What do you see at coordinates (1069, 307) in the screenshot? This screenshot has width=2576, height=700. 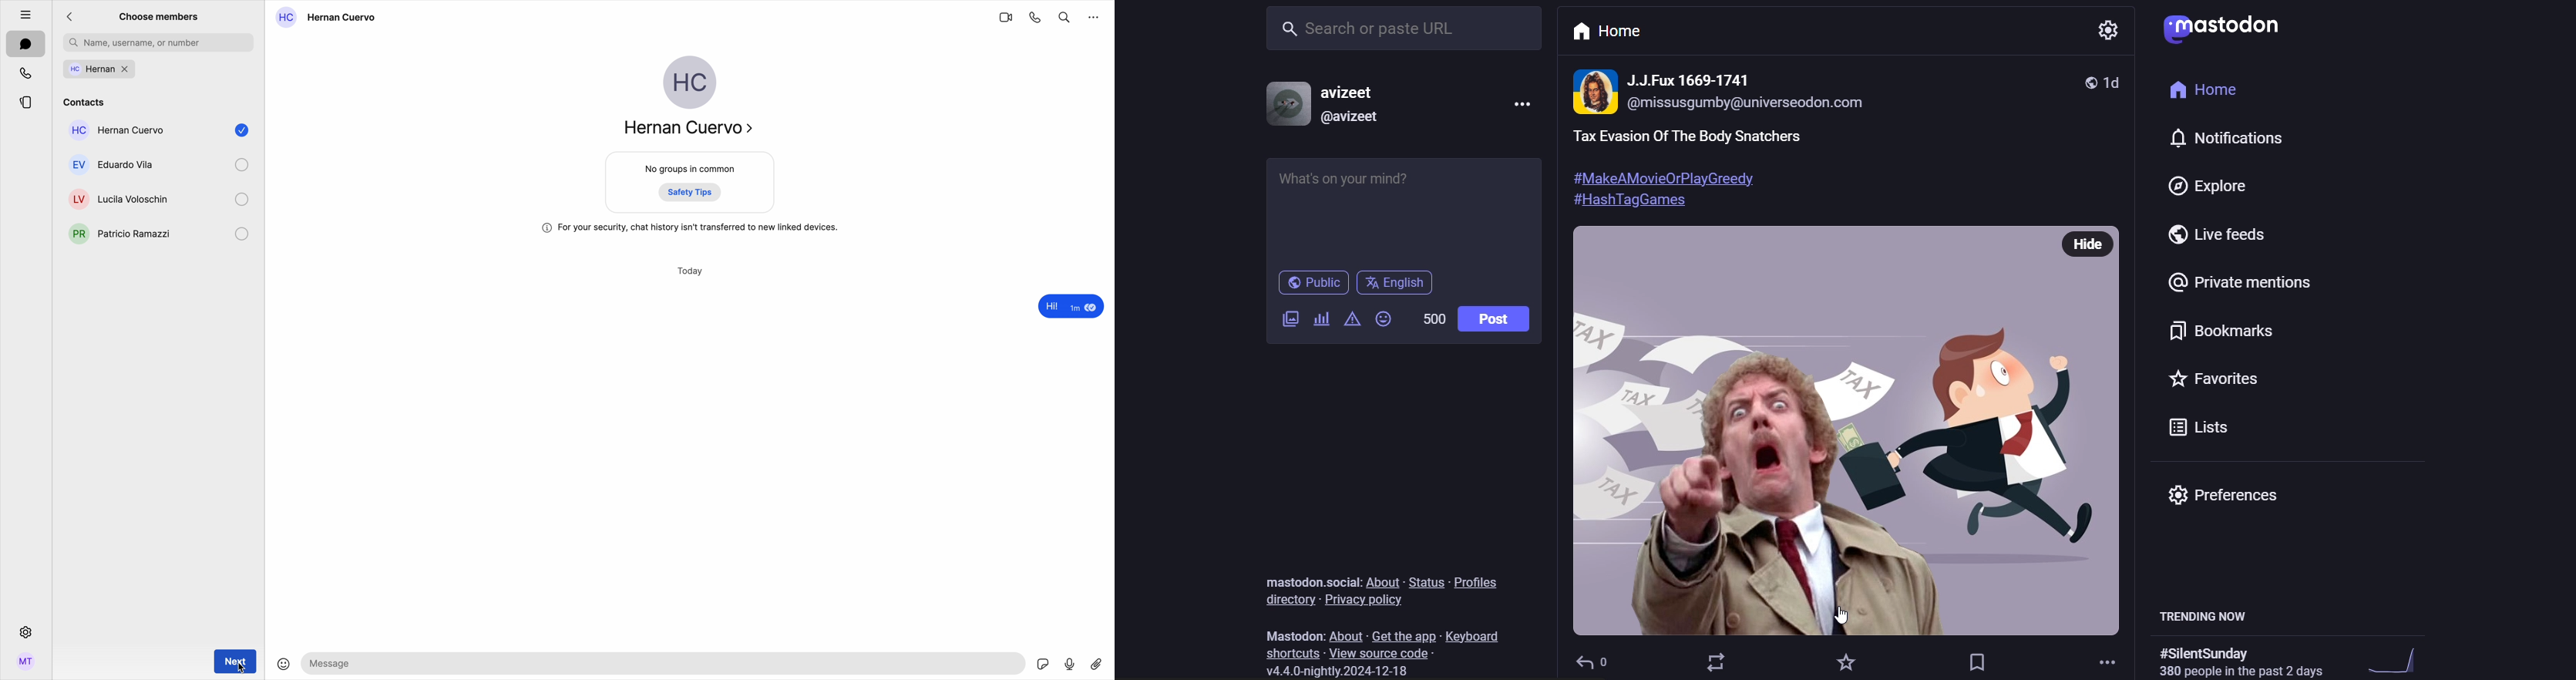 I see `message ` at bounding box center [1069, 307].